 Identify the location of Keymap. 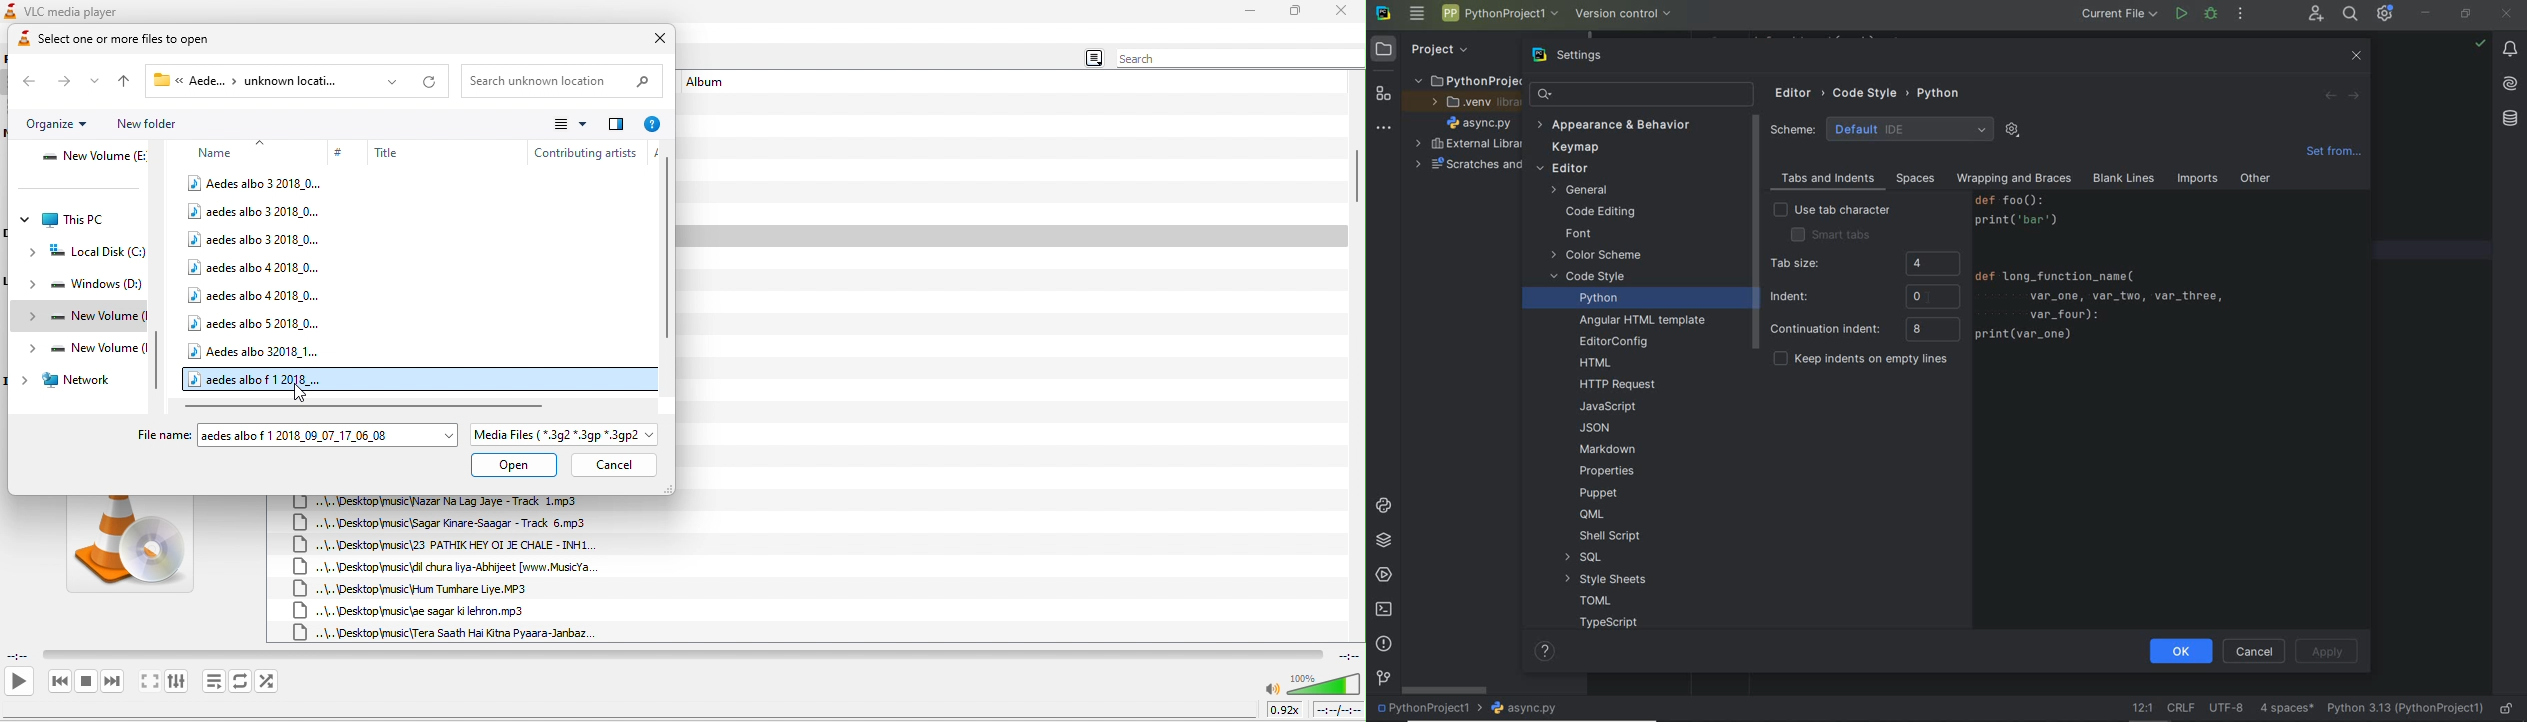
(1572, 148).